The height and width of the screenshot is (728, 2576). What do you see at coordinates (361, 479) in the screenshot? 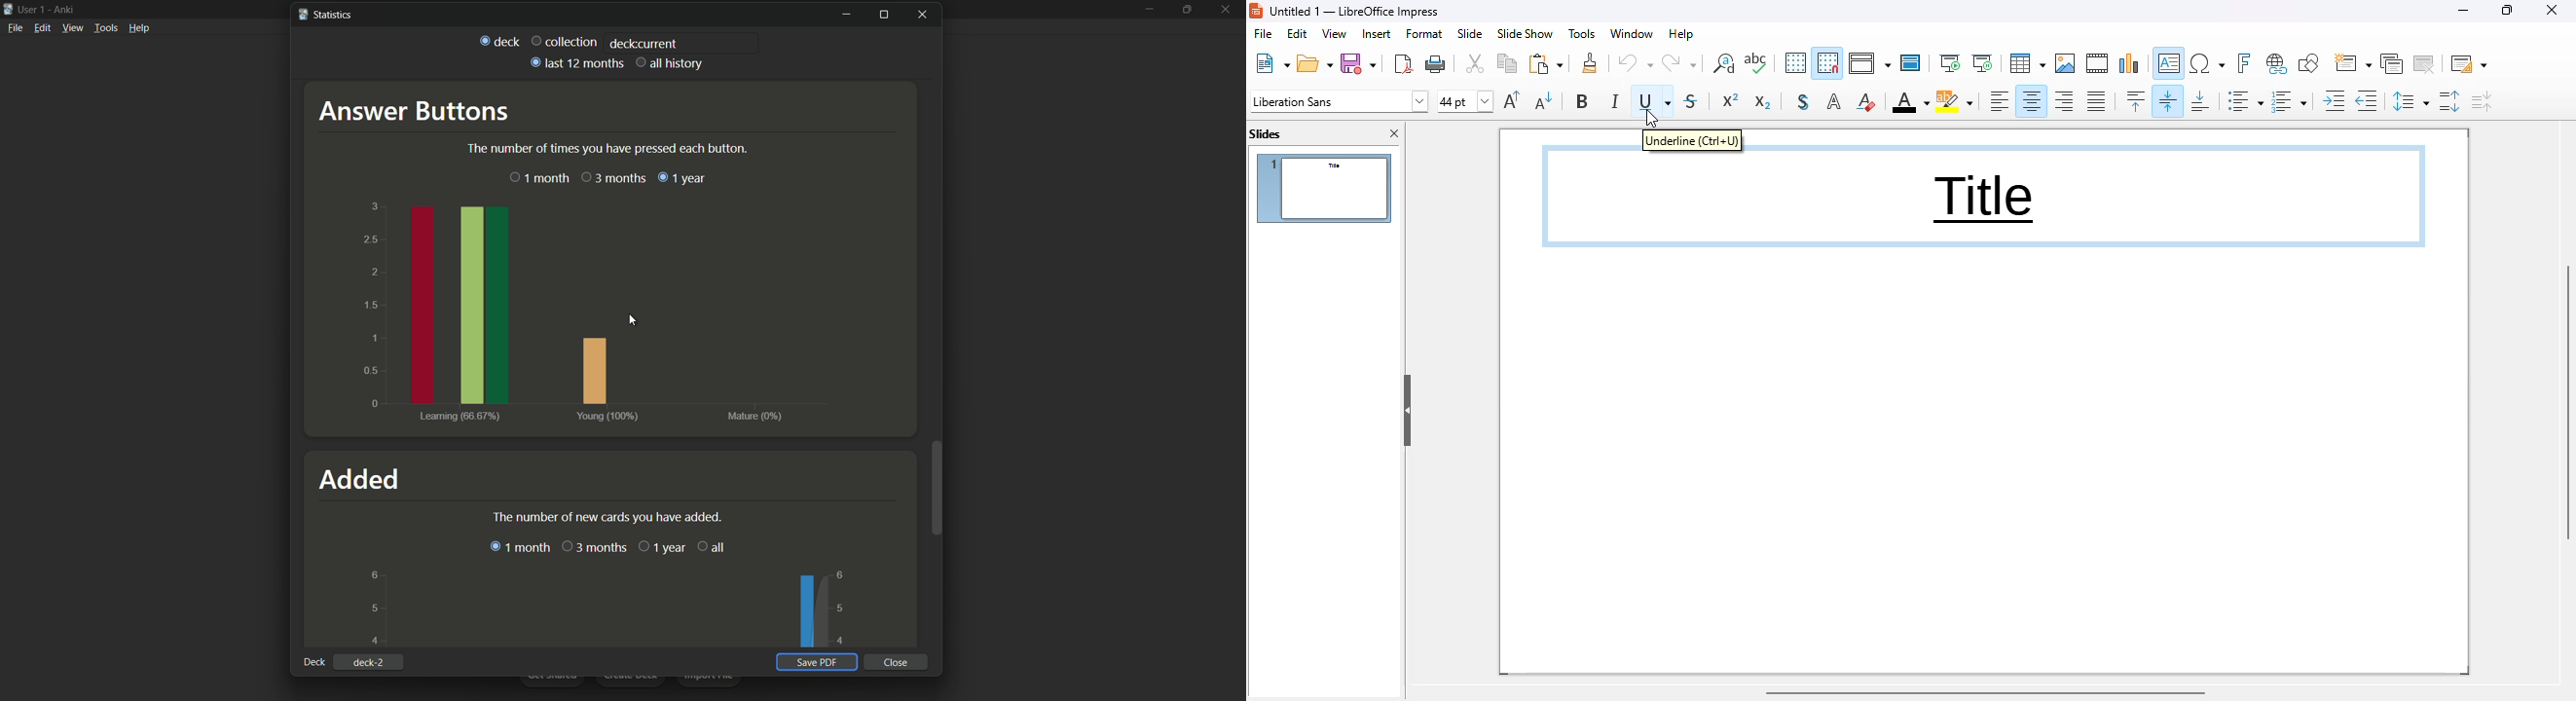
I see `Added` at bounding box center [361, 479].